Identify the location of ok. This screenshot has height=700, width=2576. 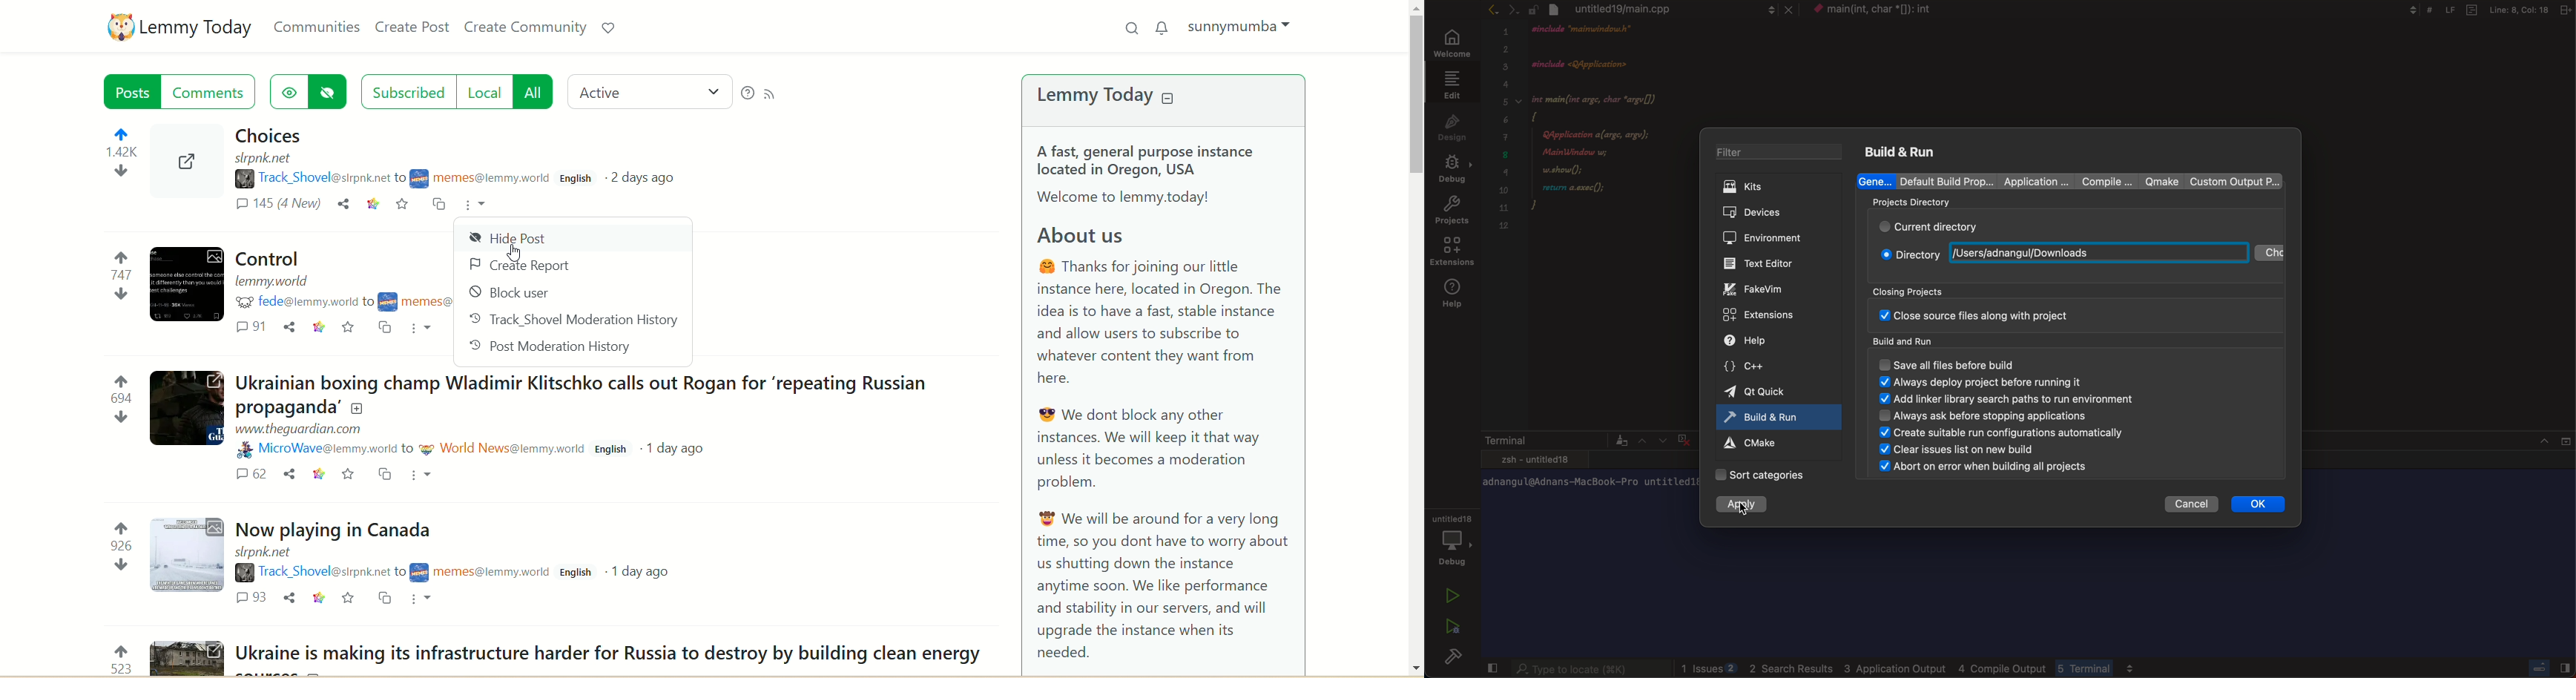
(2262, 503).